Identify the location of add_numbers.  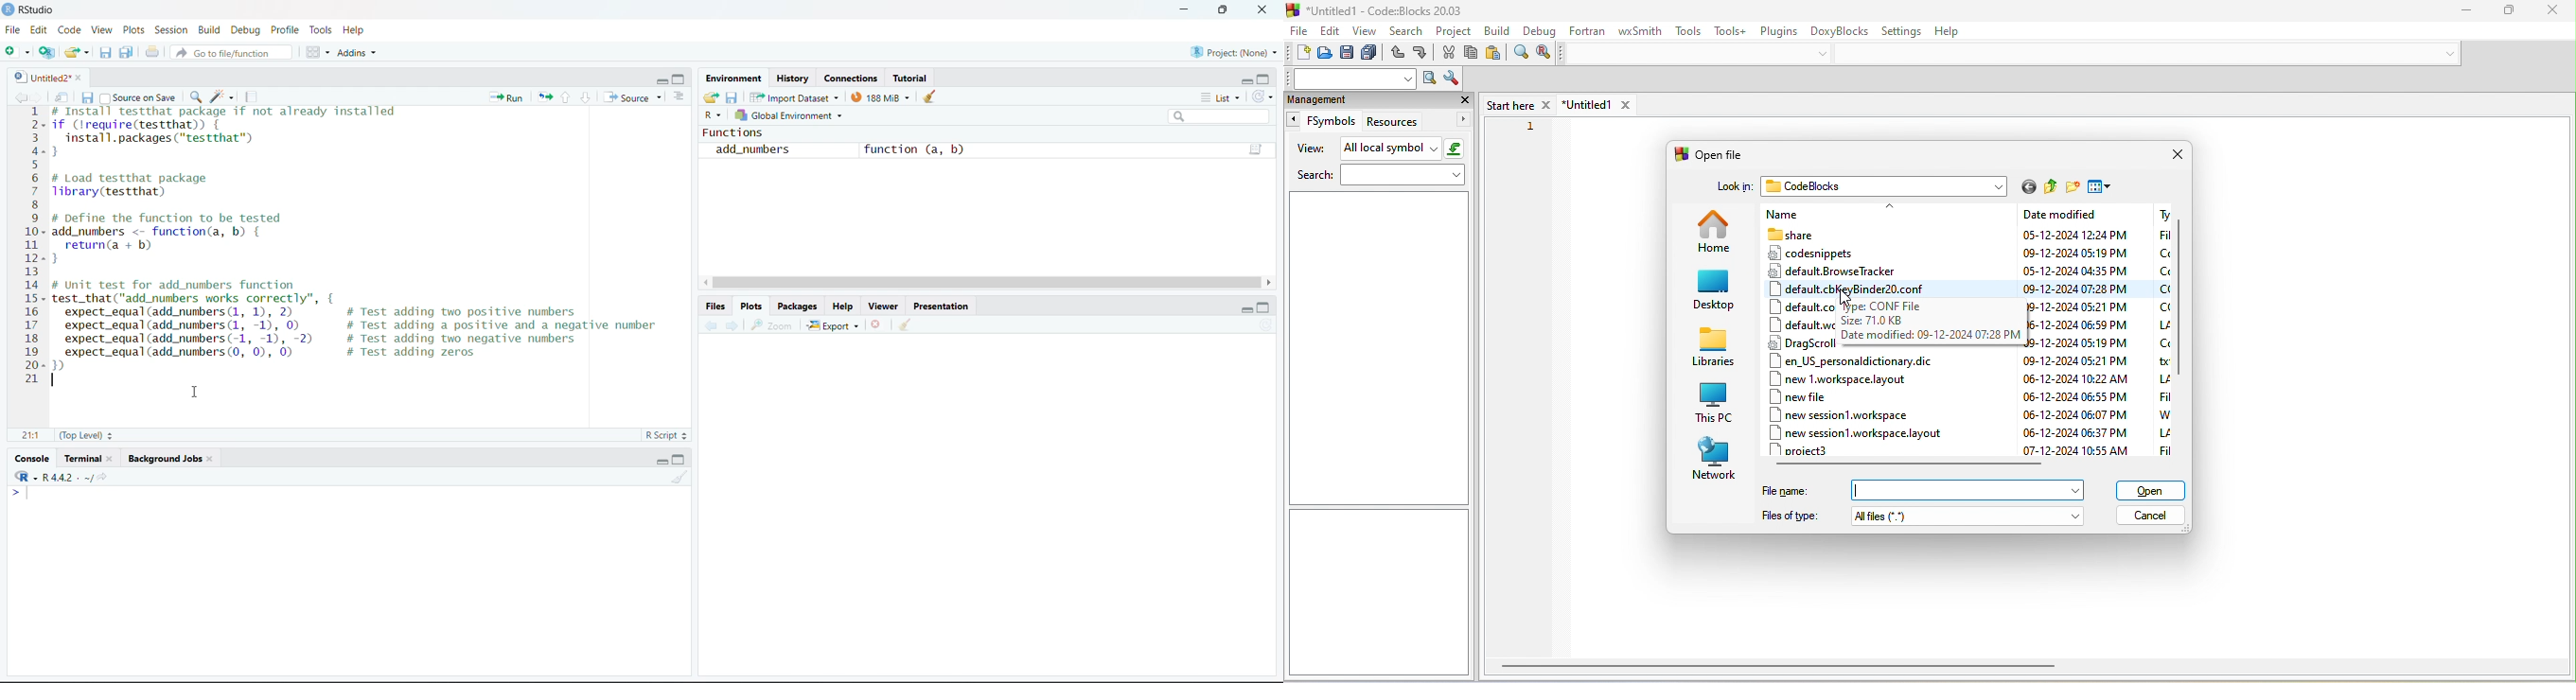
(751, 149).